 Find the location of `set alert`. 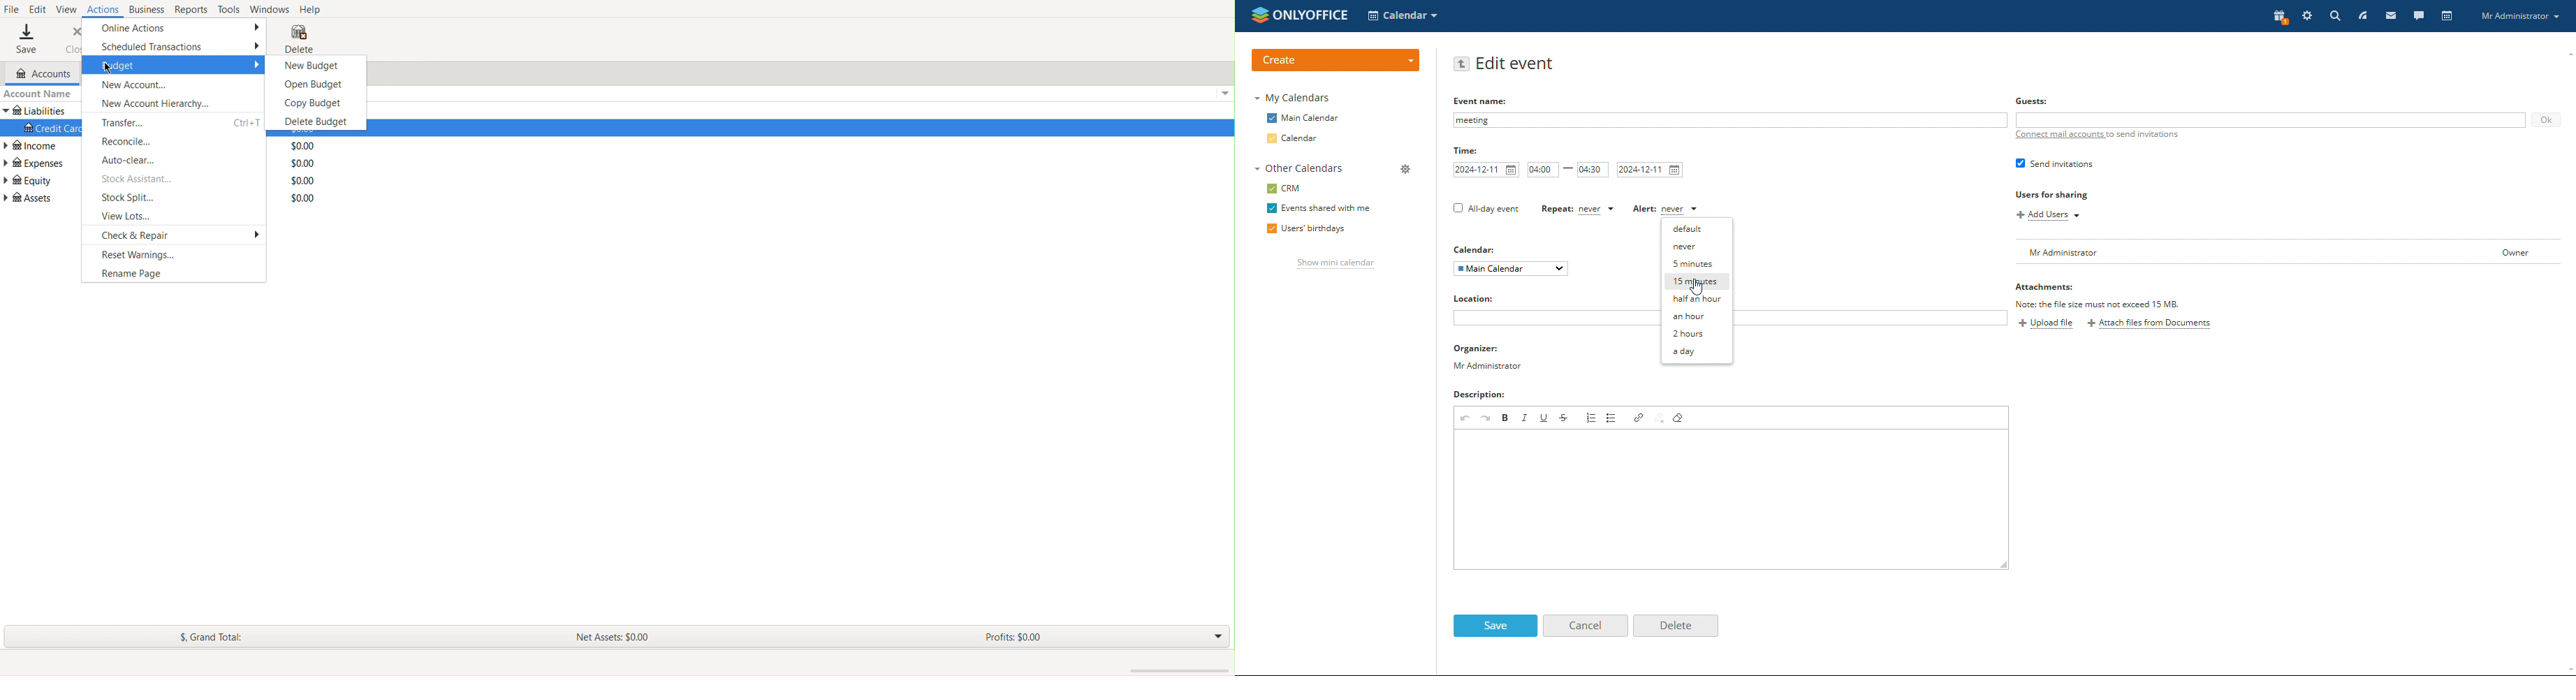

set alert is located at coordinates (1666, 210).